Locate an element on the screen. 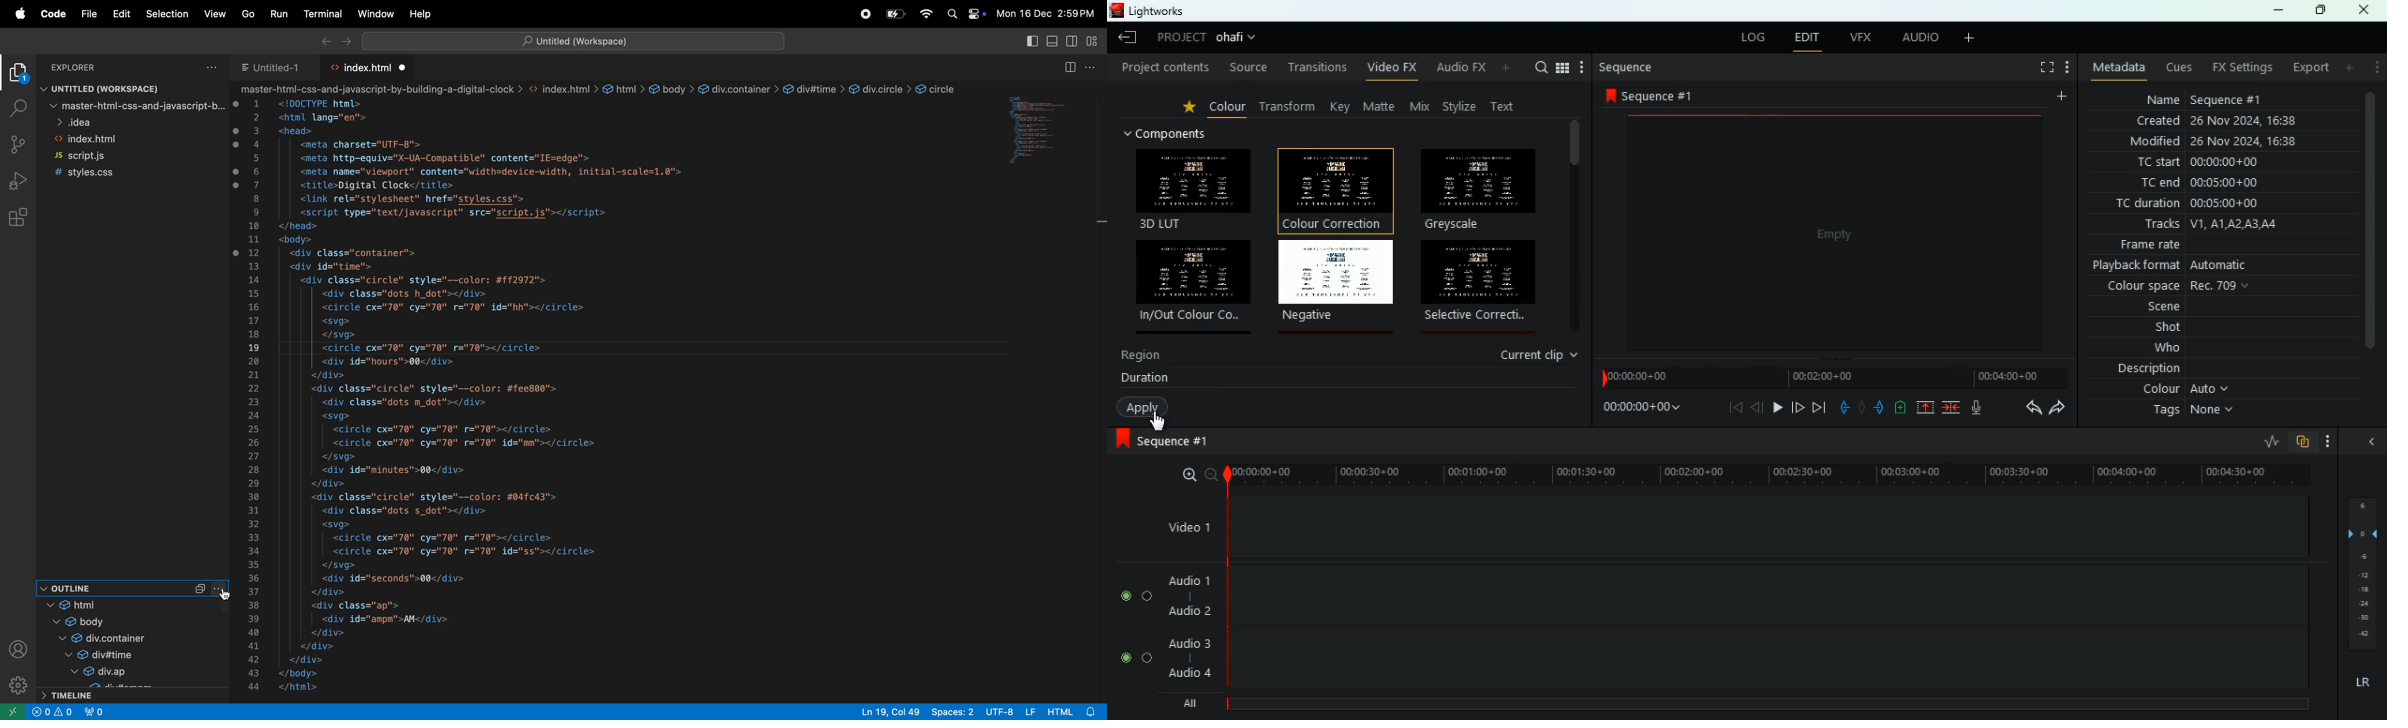 Image resolution: width=2408 pixels, height=728 pixels. sequence is located at coordinates (1627, 68).